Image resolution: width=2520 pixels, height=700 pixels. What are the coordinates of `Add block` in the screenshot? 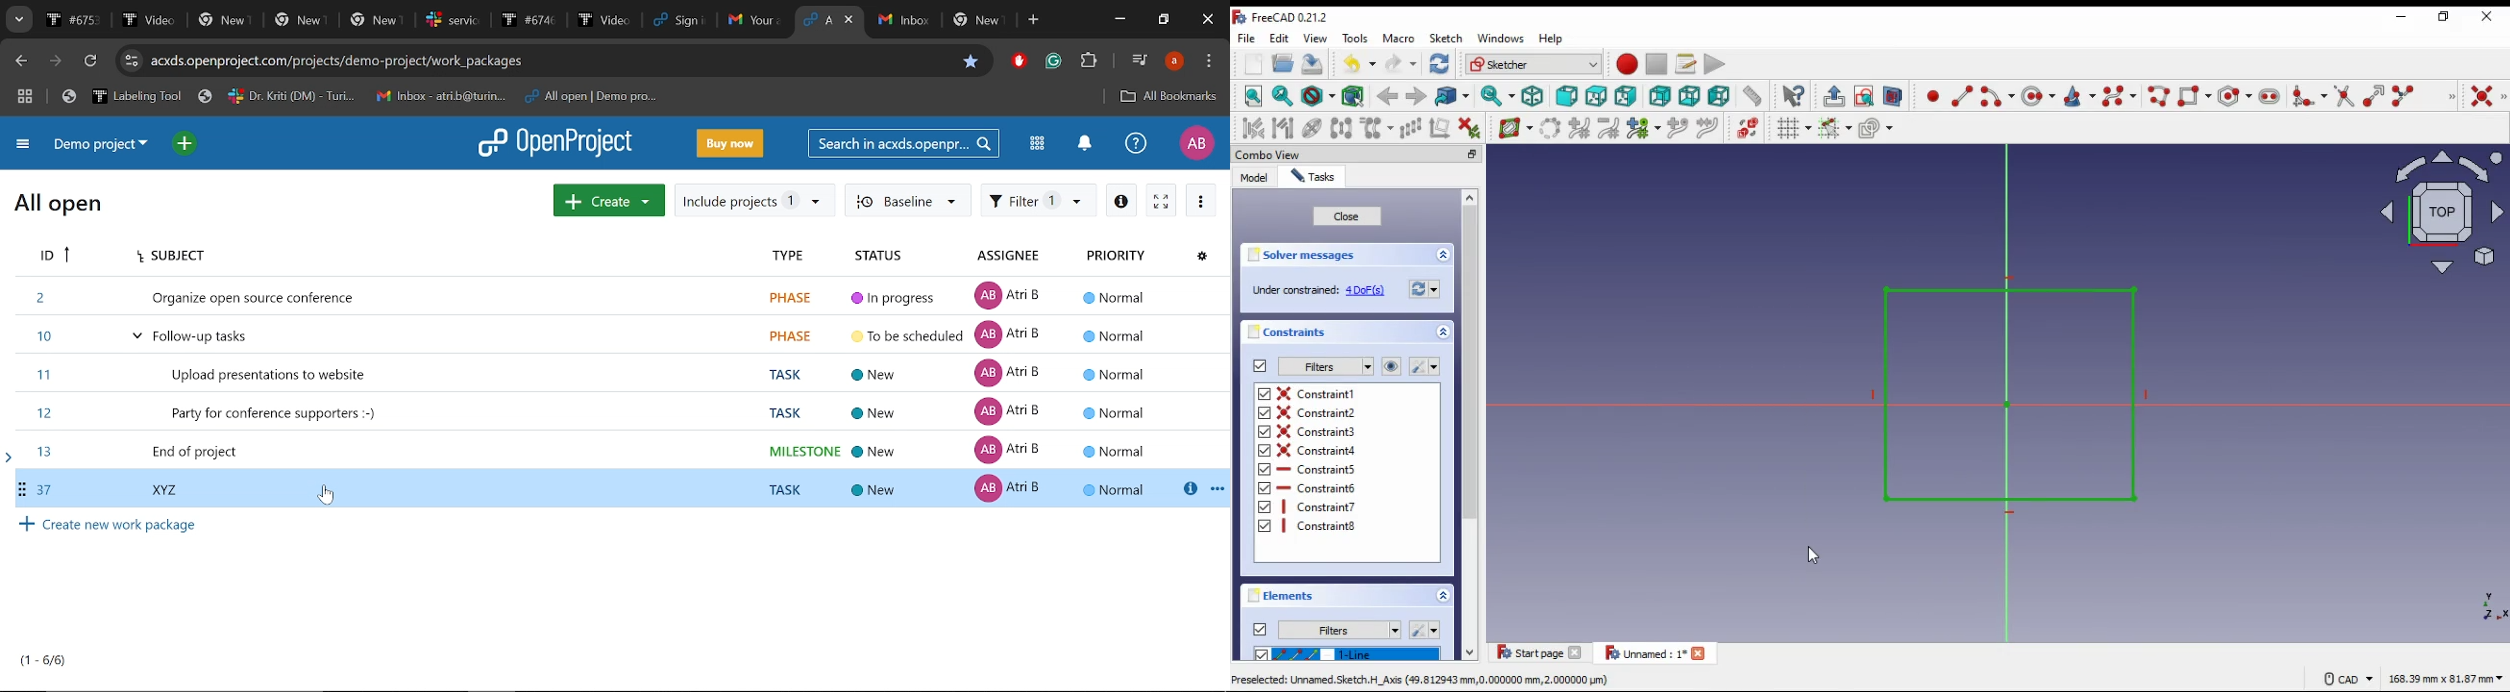 It's located at (1017, 62).